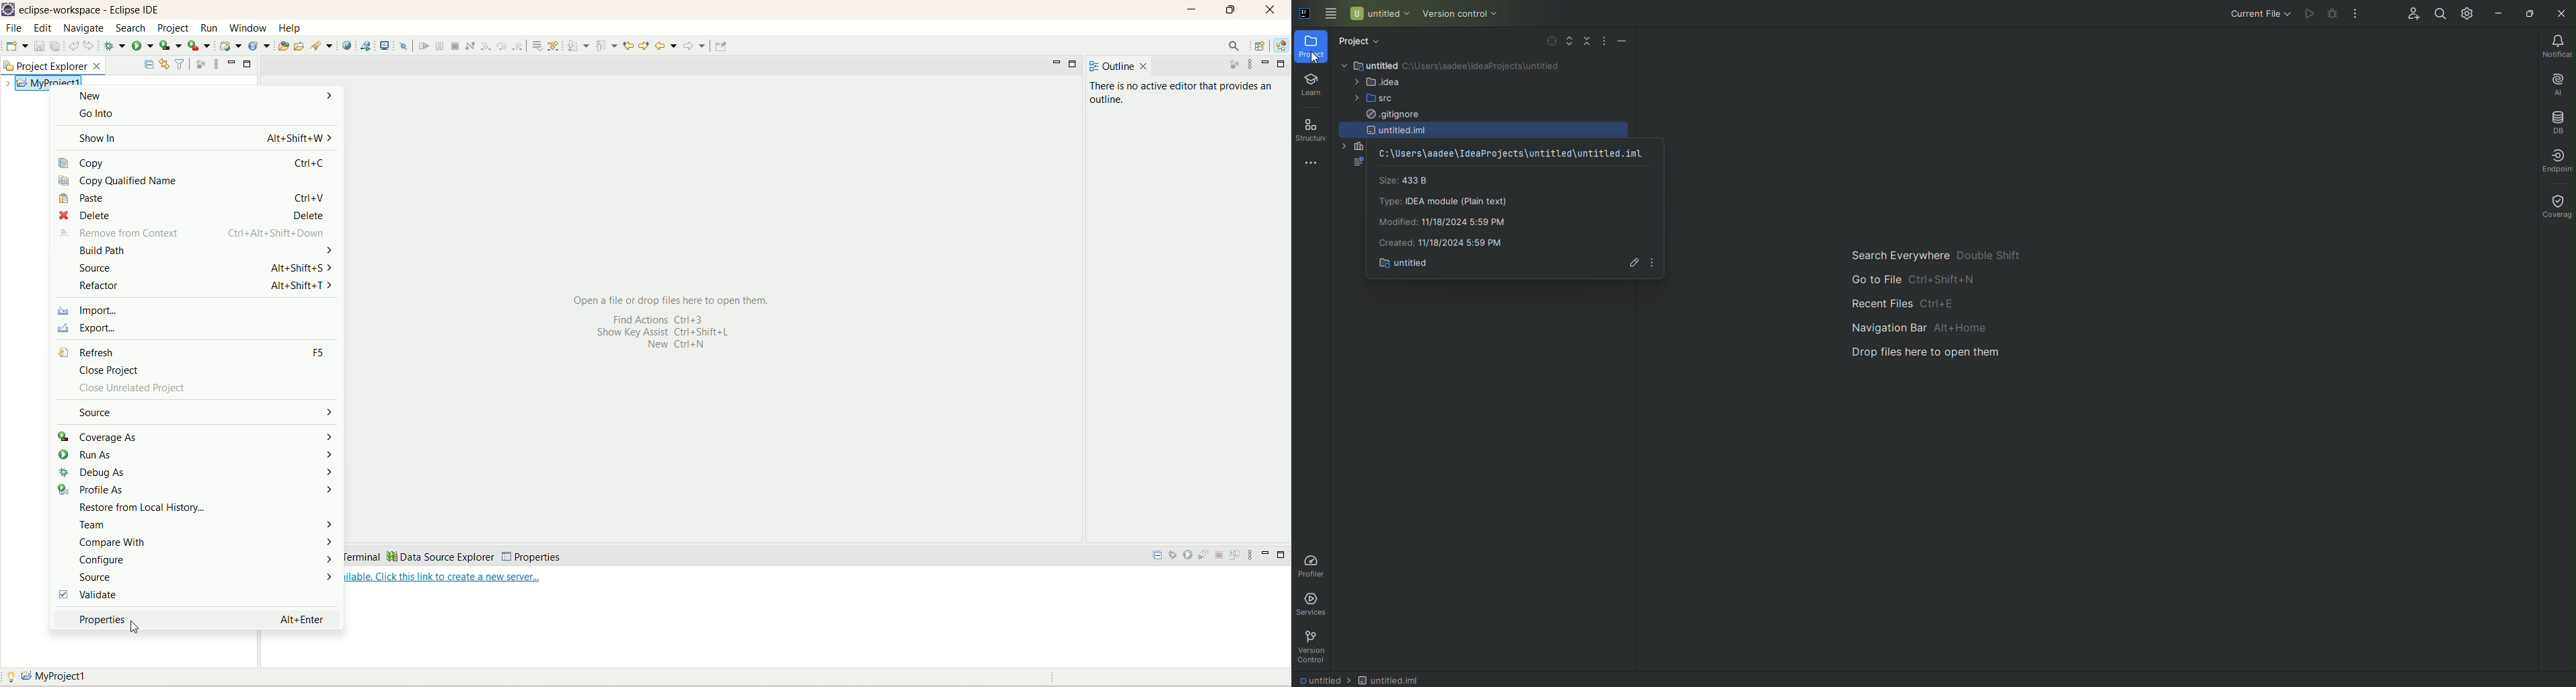 The image size is (2576, 700). What do you see at coordinates (193, 182) in the screenshot?
I see `copy qualified name` at bounding box center [193, 182].